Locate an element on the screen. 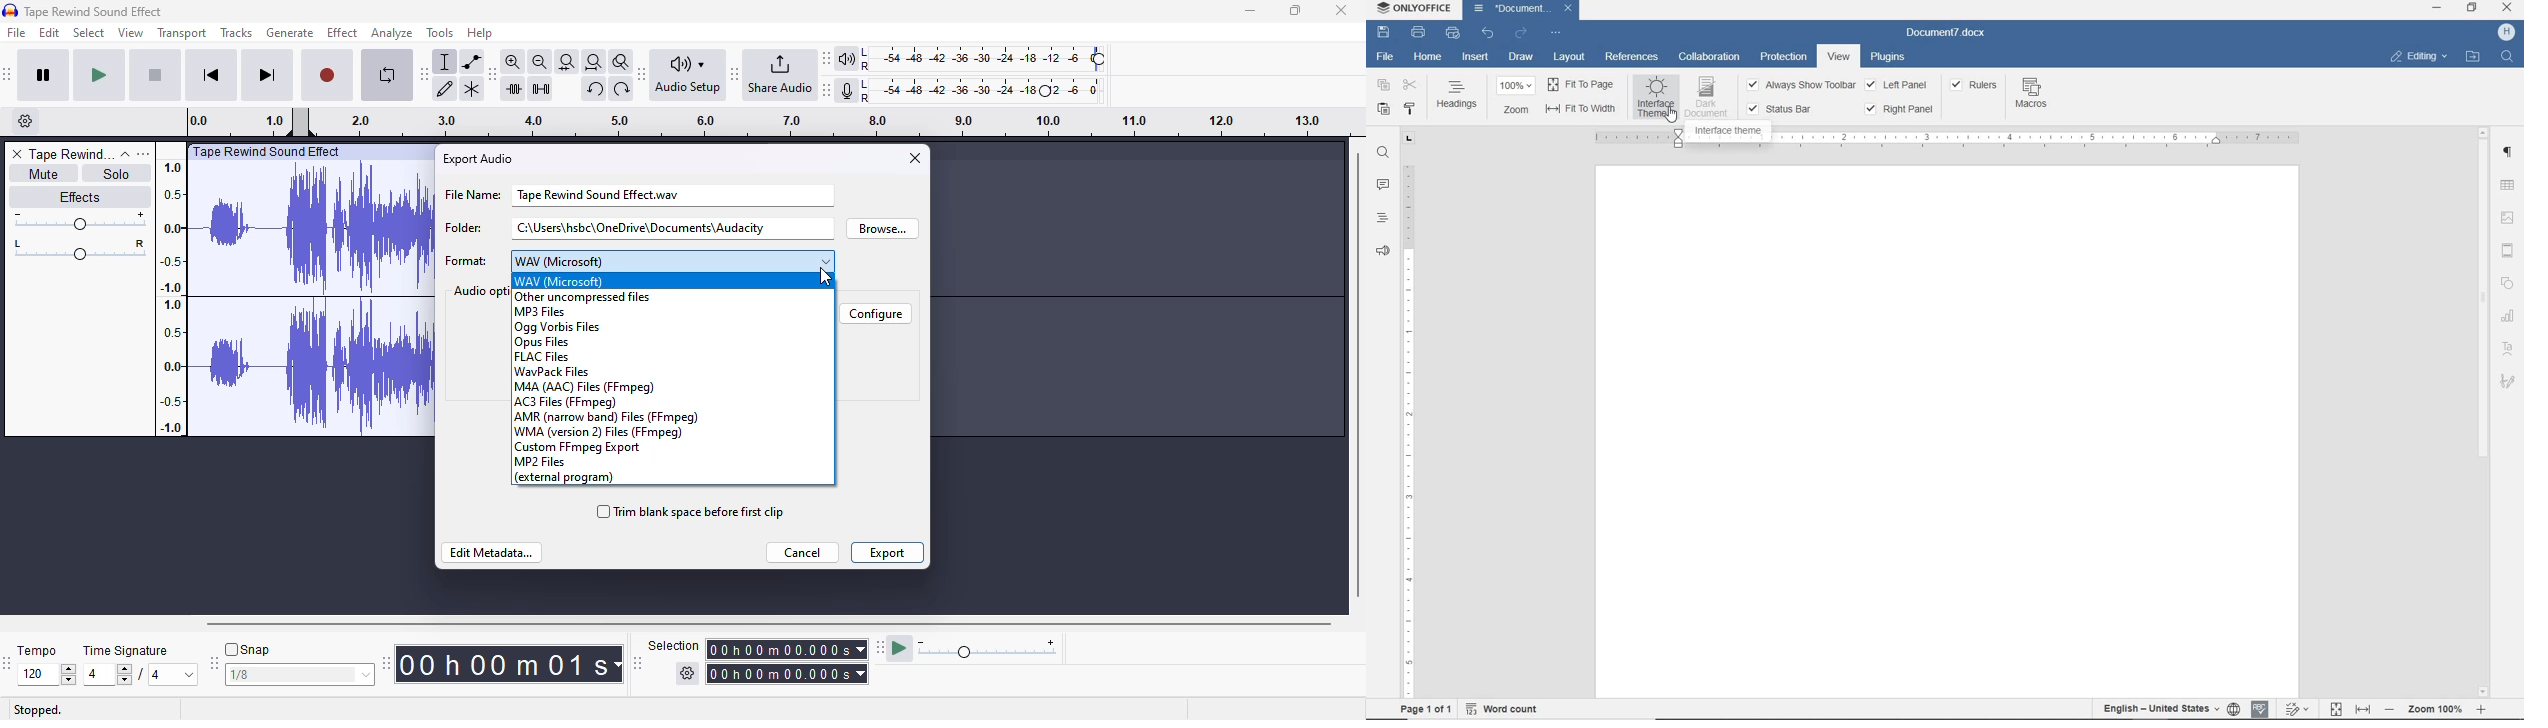  cancel is located at coordinates (804, 553).